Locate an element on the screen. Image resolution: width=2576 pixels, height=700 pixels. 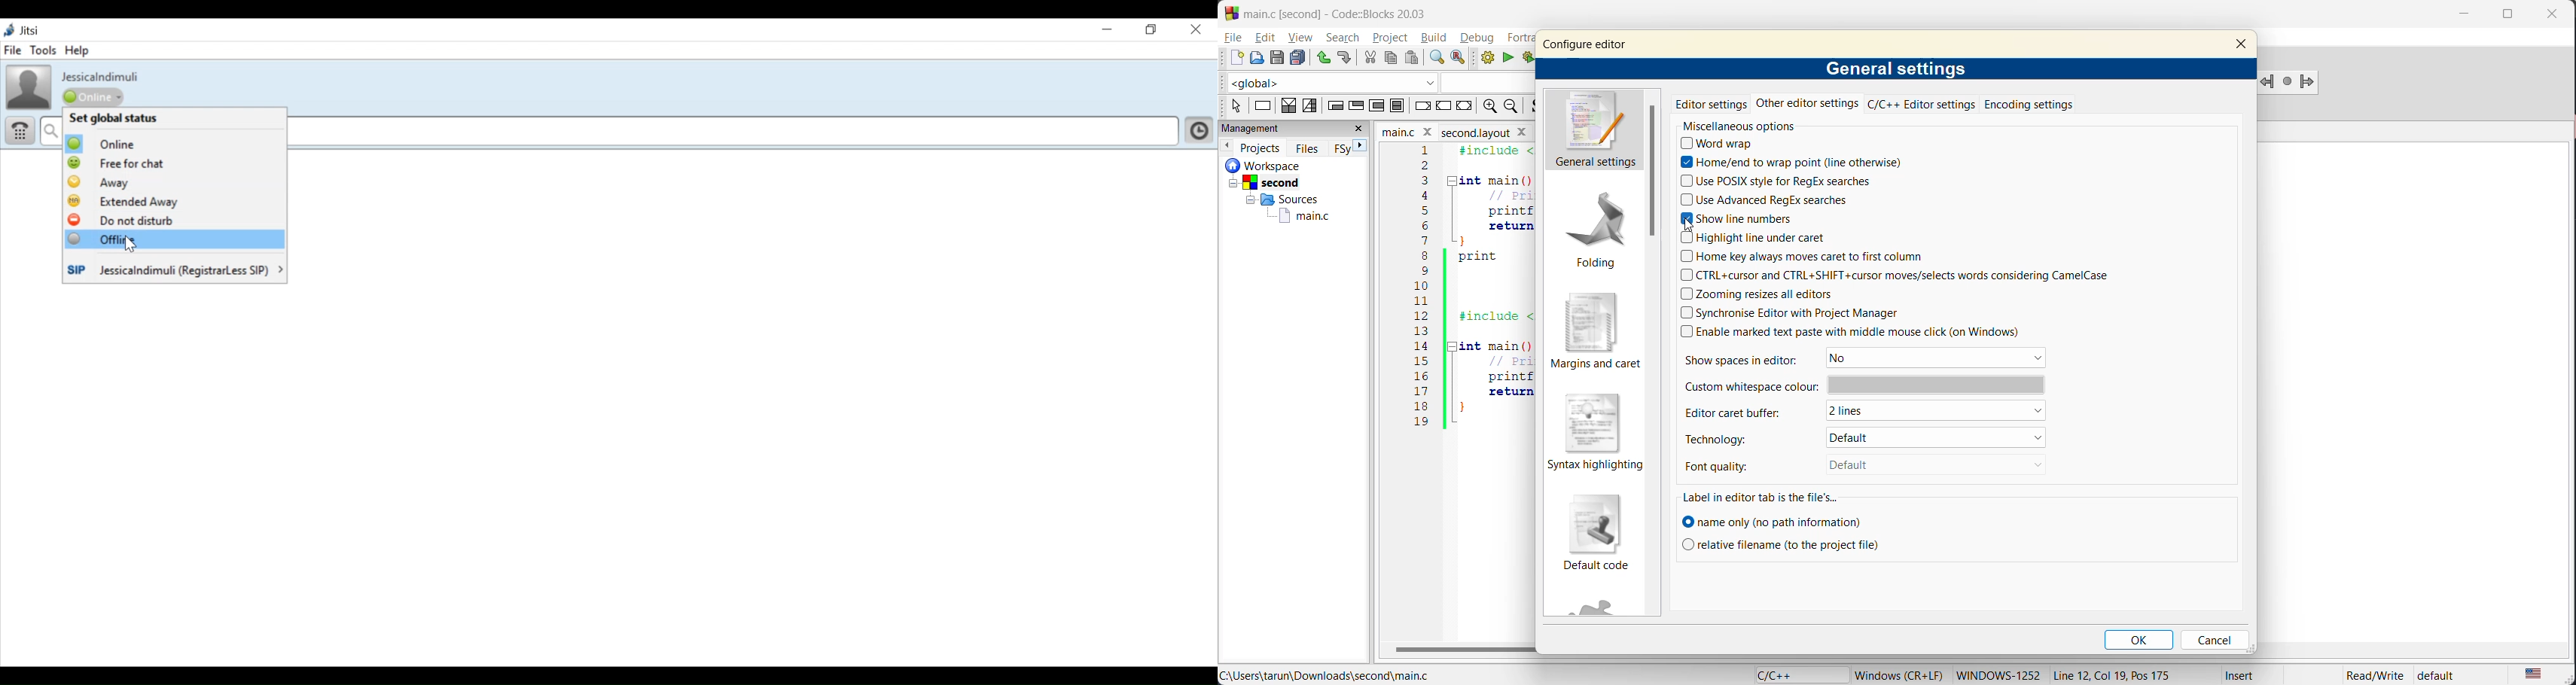
Enter name or number is located at coordinates (737, 131).